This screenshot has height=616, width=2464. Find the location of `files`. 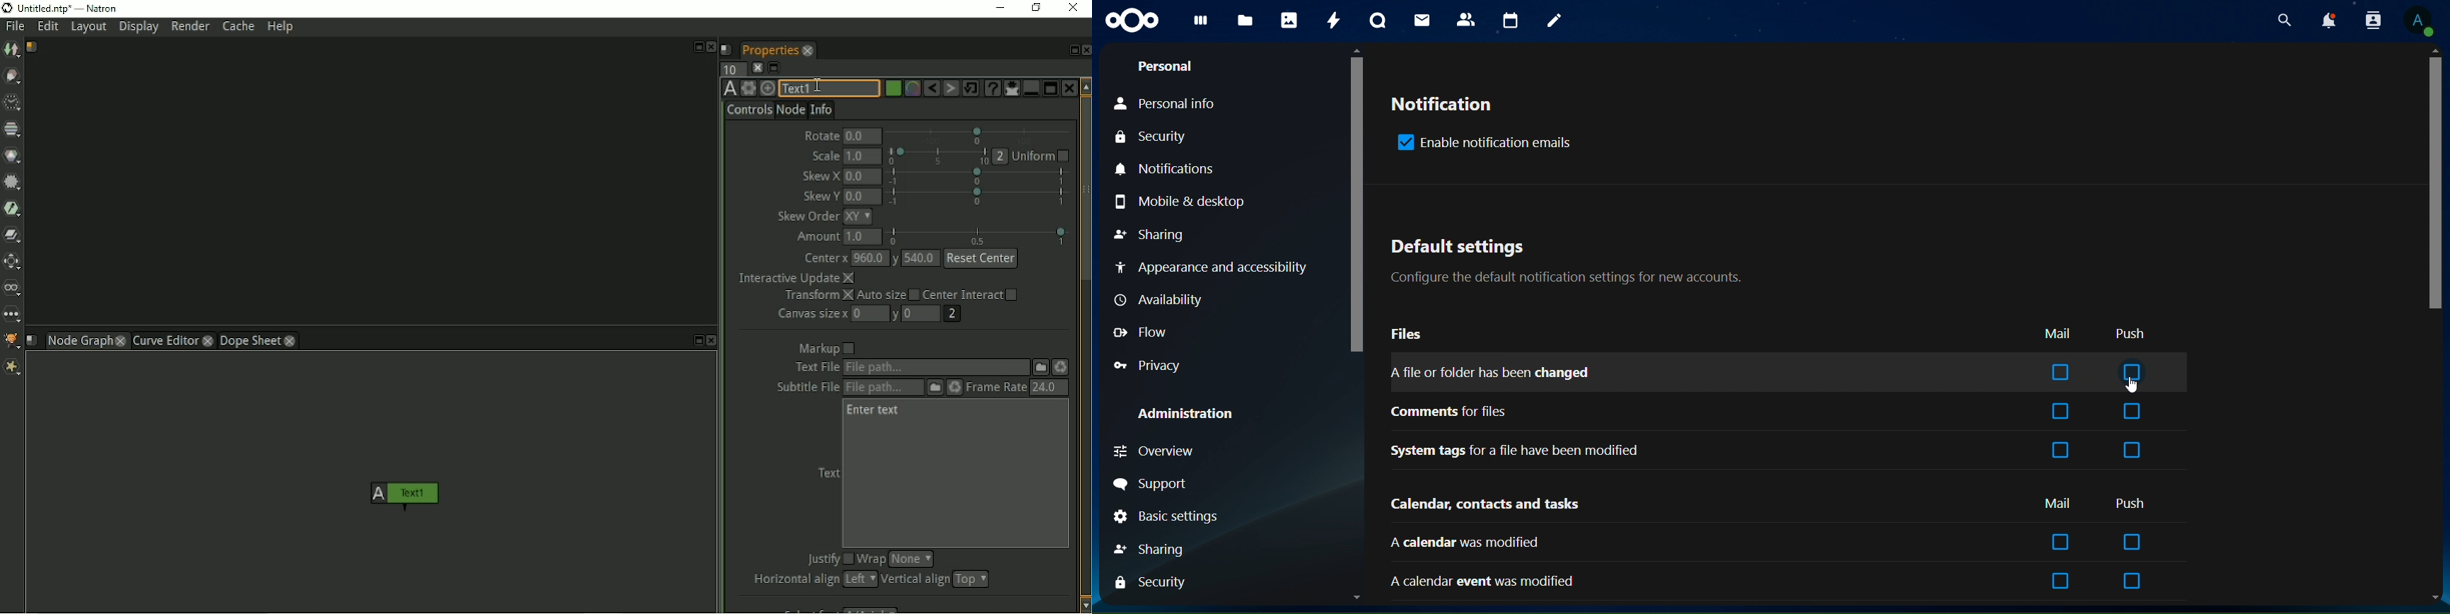

files is located at coordinates (1246, 19).